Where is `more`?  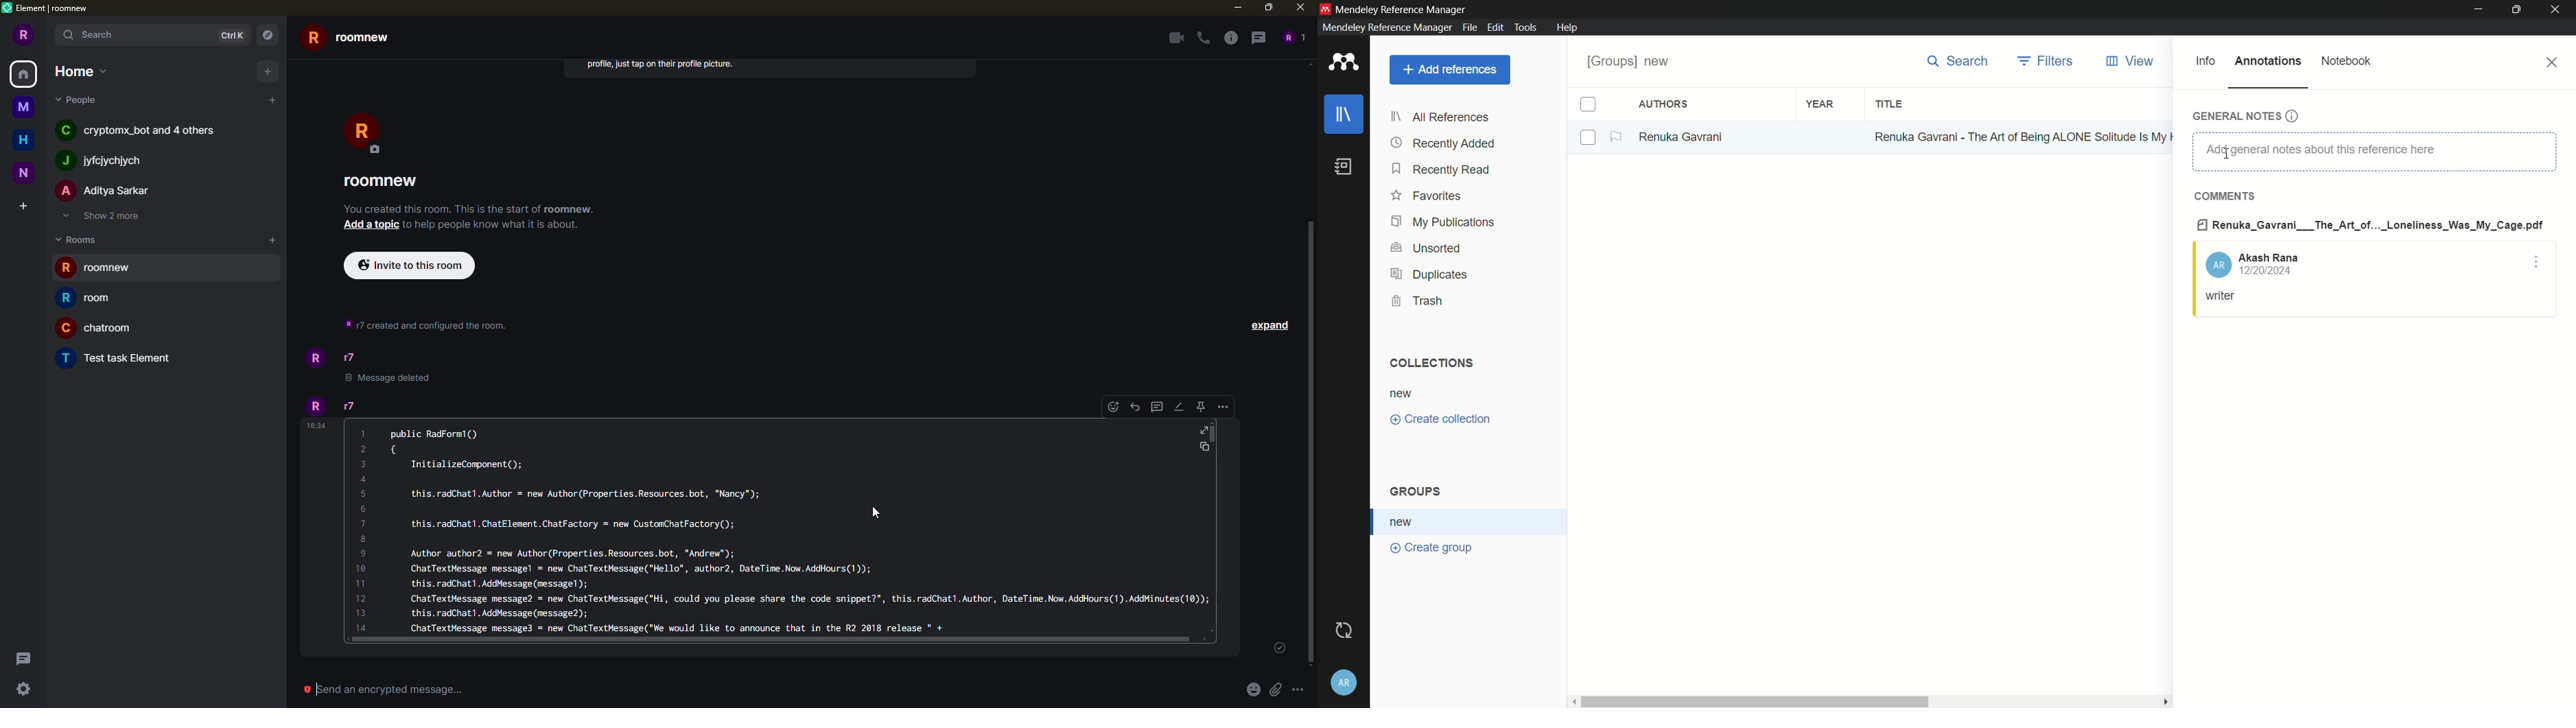 more is located at coordinates (1224, 408).